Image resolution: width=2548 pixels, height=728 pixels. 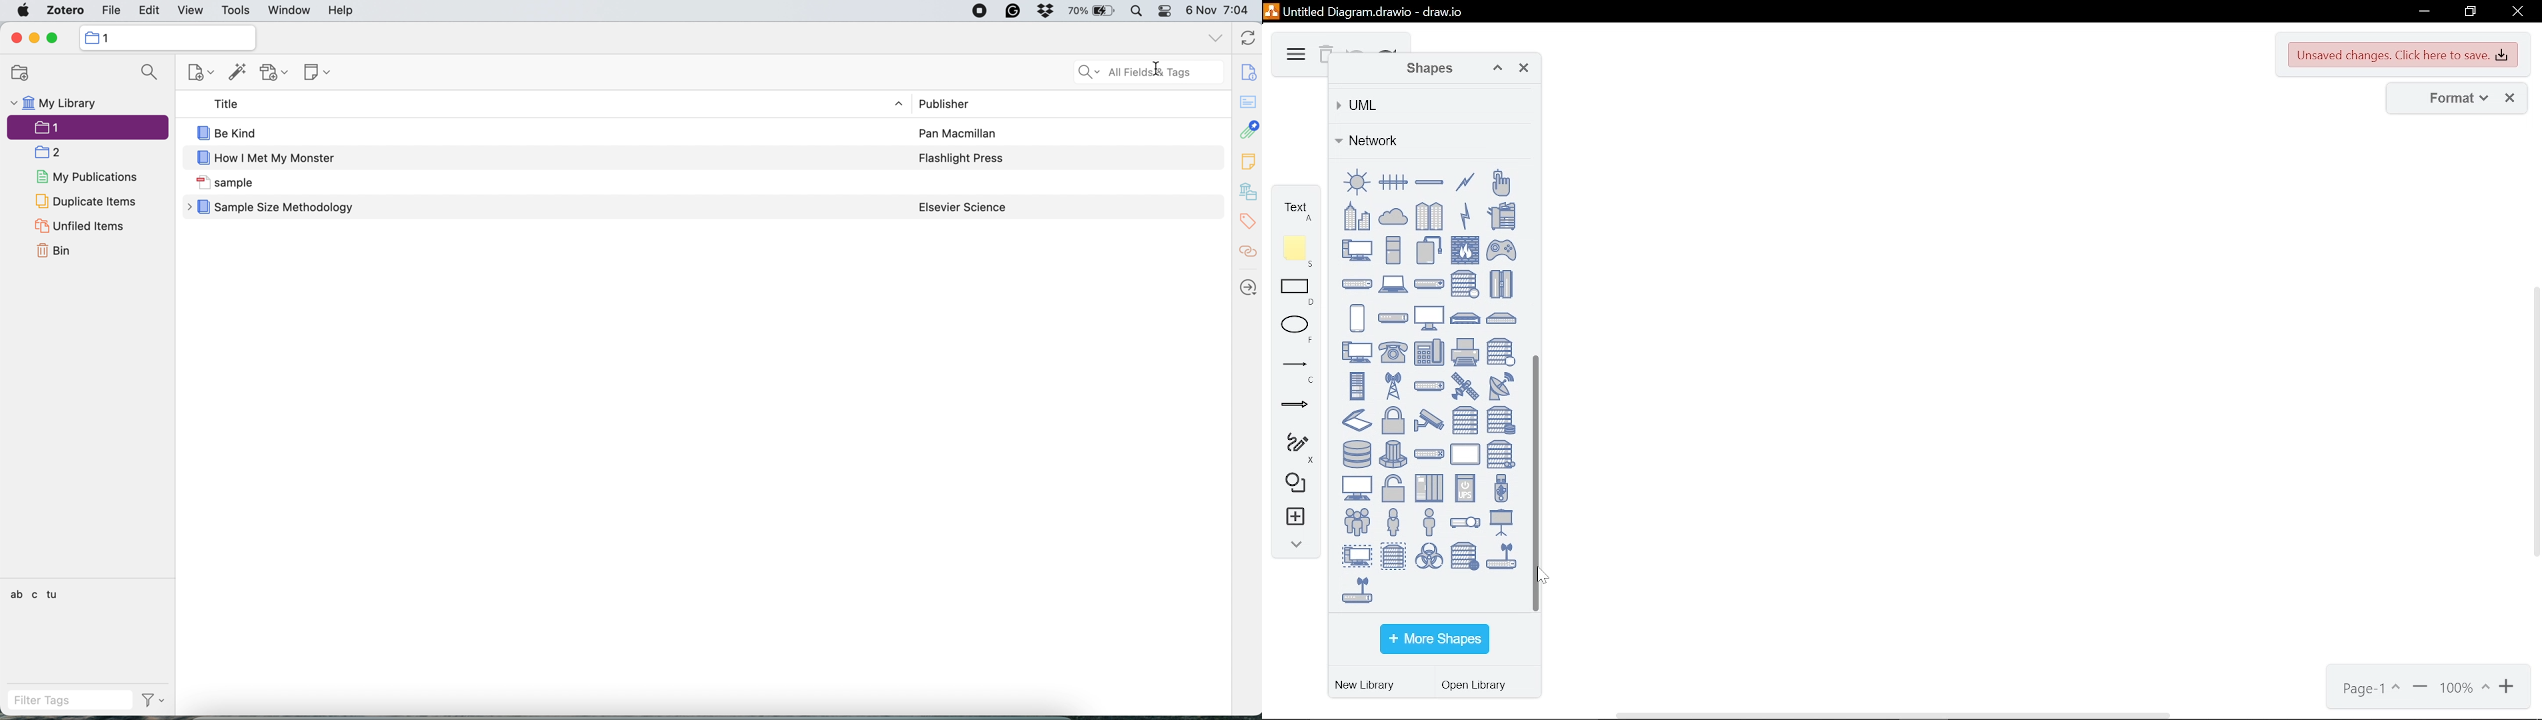 I want to click on unsaved changes. Click here to save, so click(x=2404, y=55).